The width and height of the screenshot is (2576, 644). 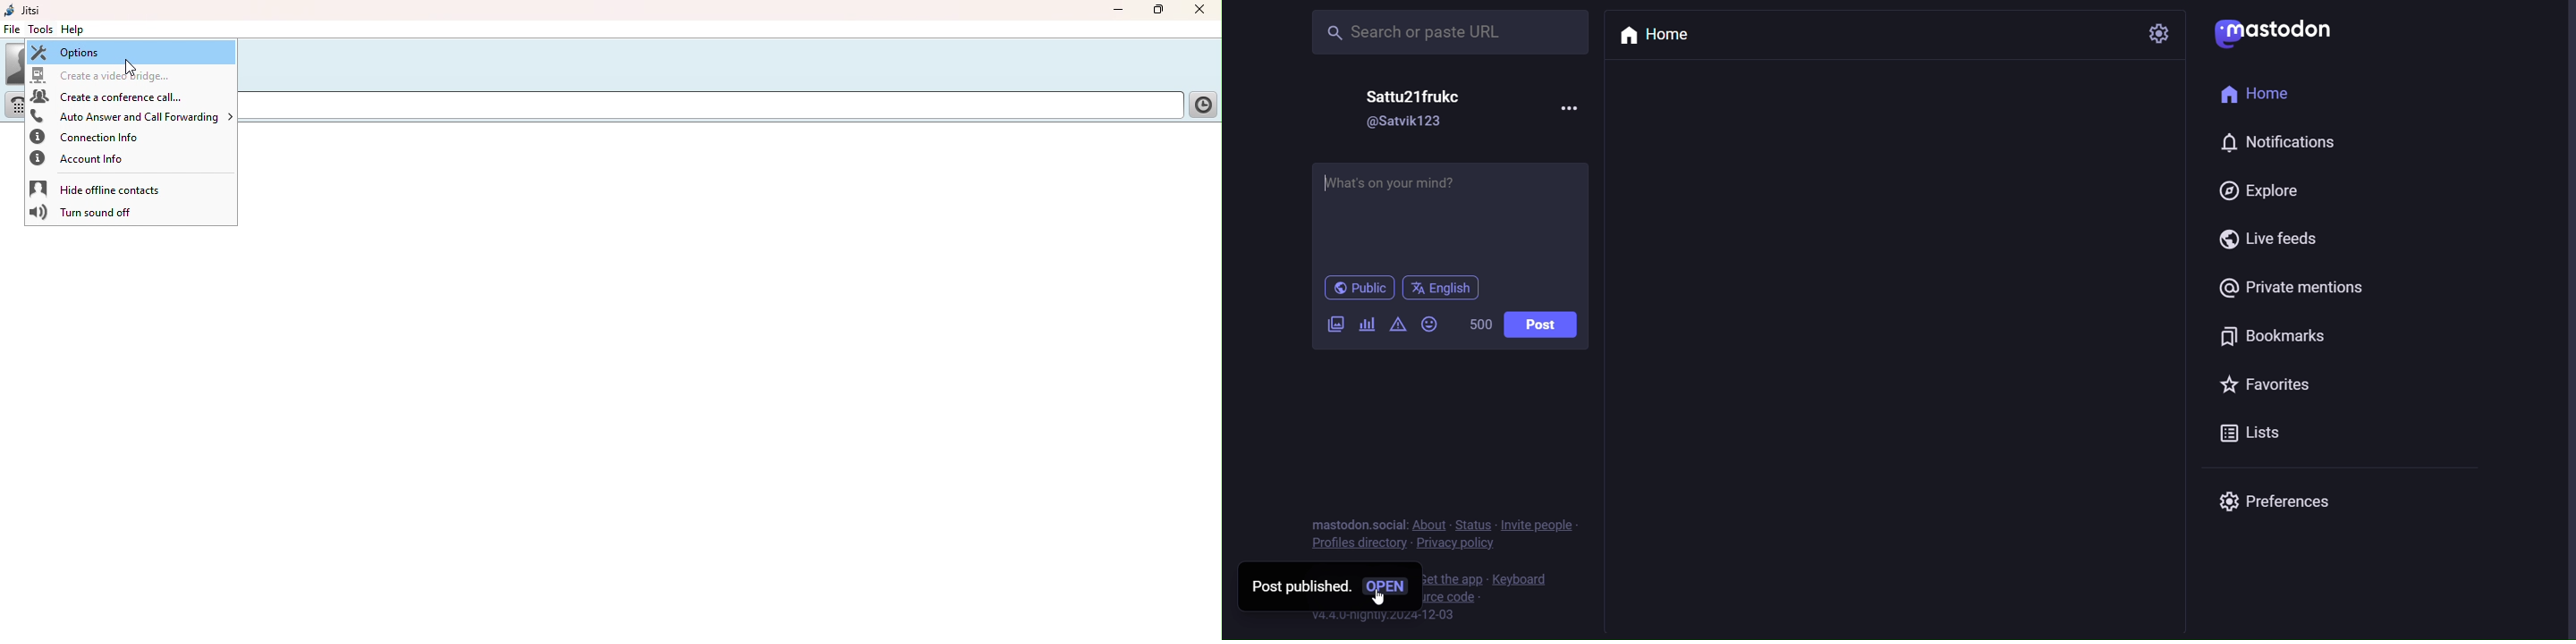 I want to click on Minimize, so click(x=1113, y=9).